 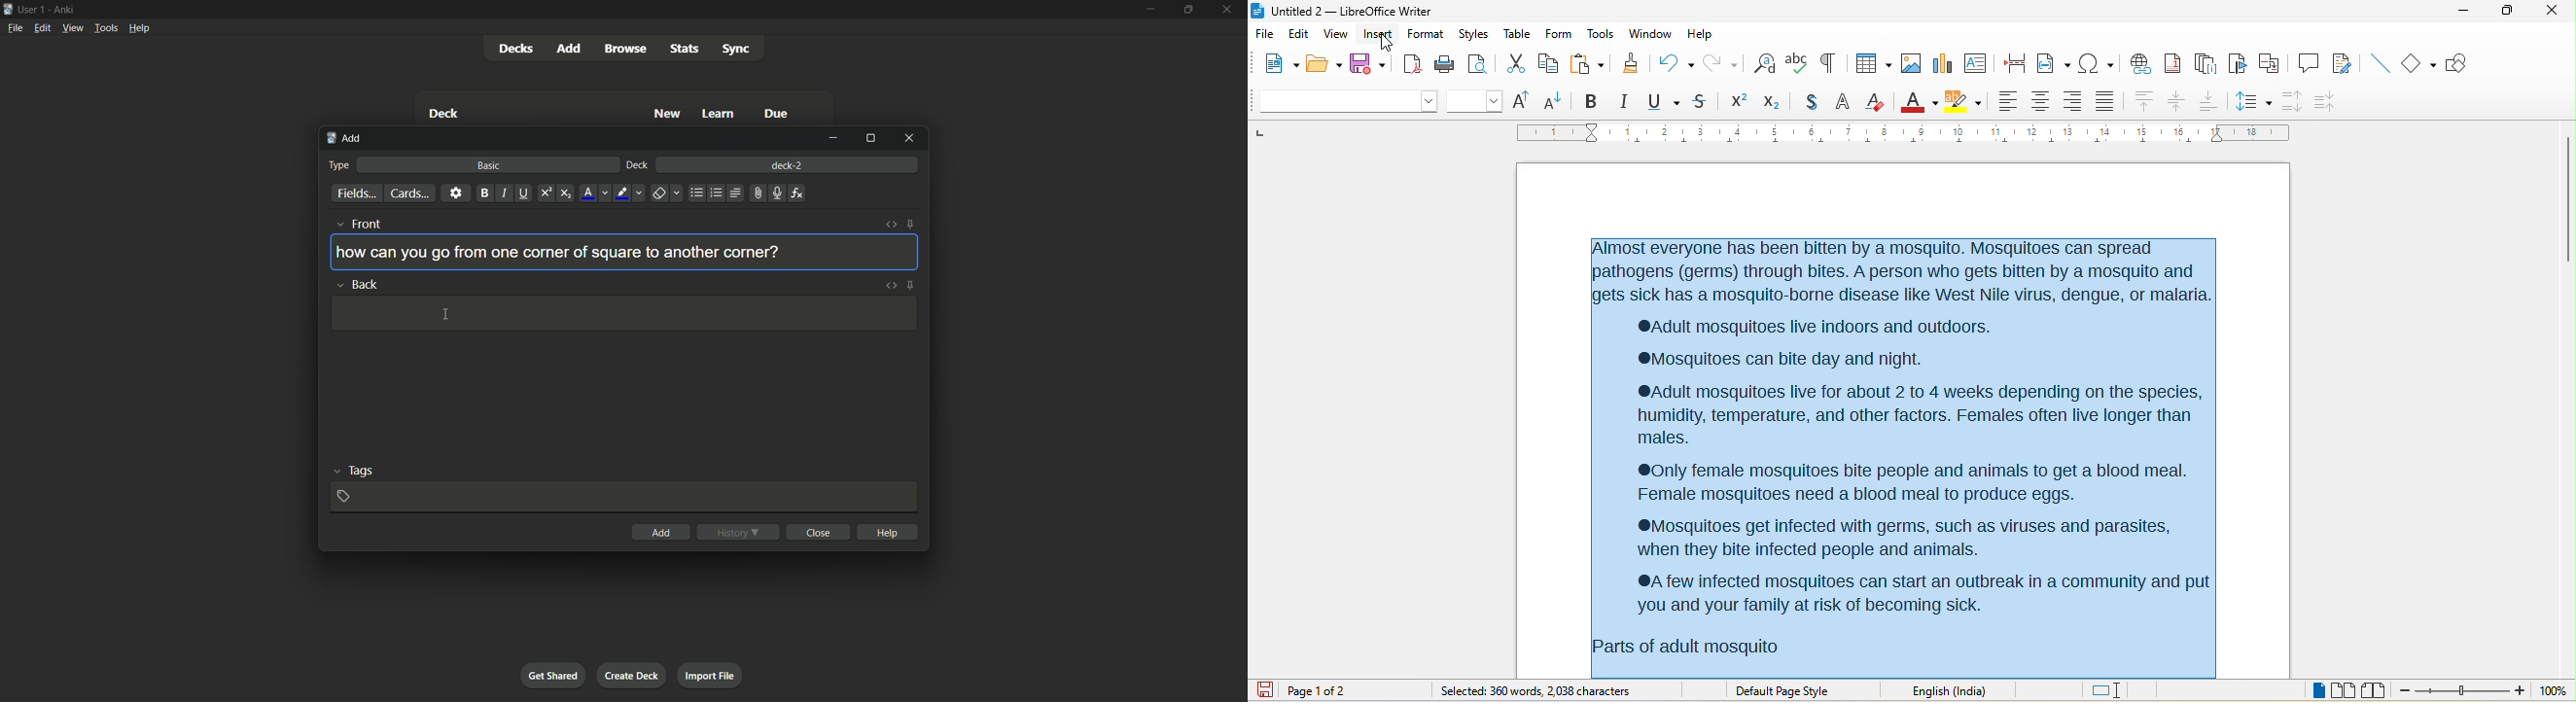 I want to click on 360 words,2038 characters, so click(x=1535, y=691).